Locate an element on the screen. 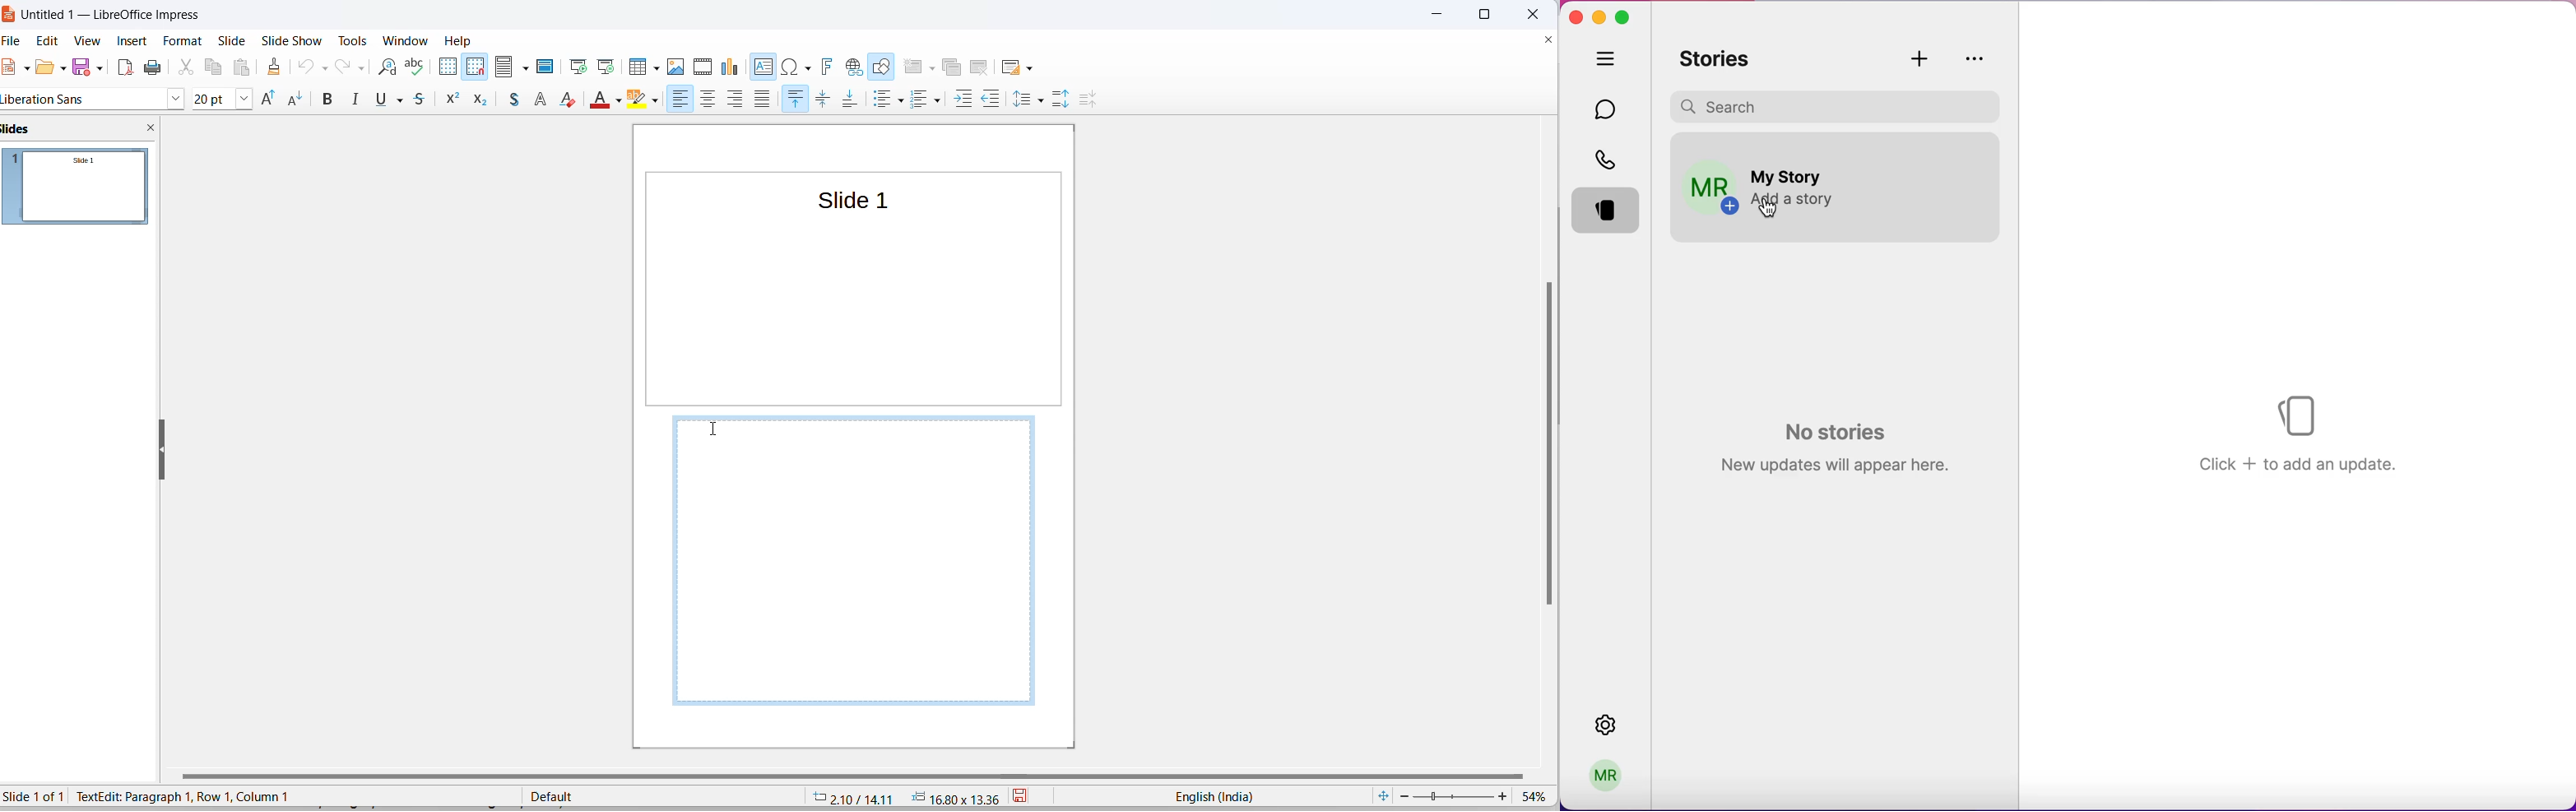  file is located at coordinates (12, 67).